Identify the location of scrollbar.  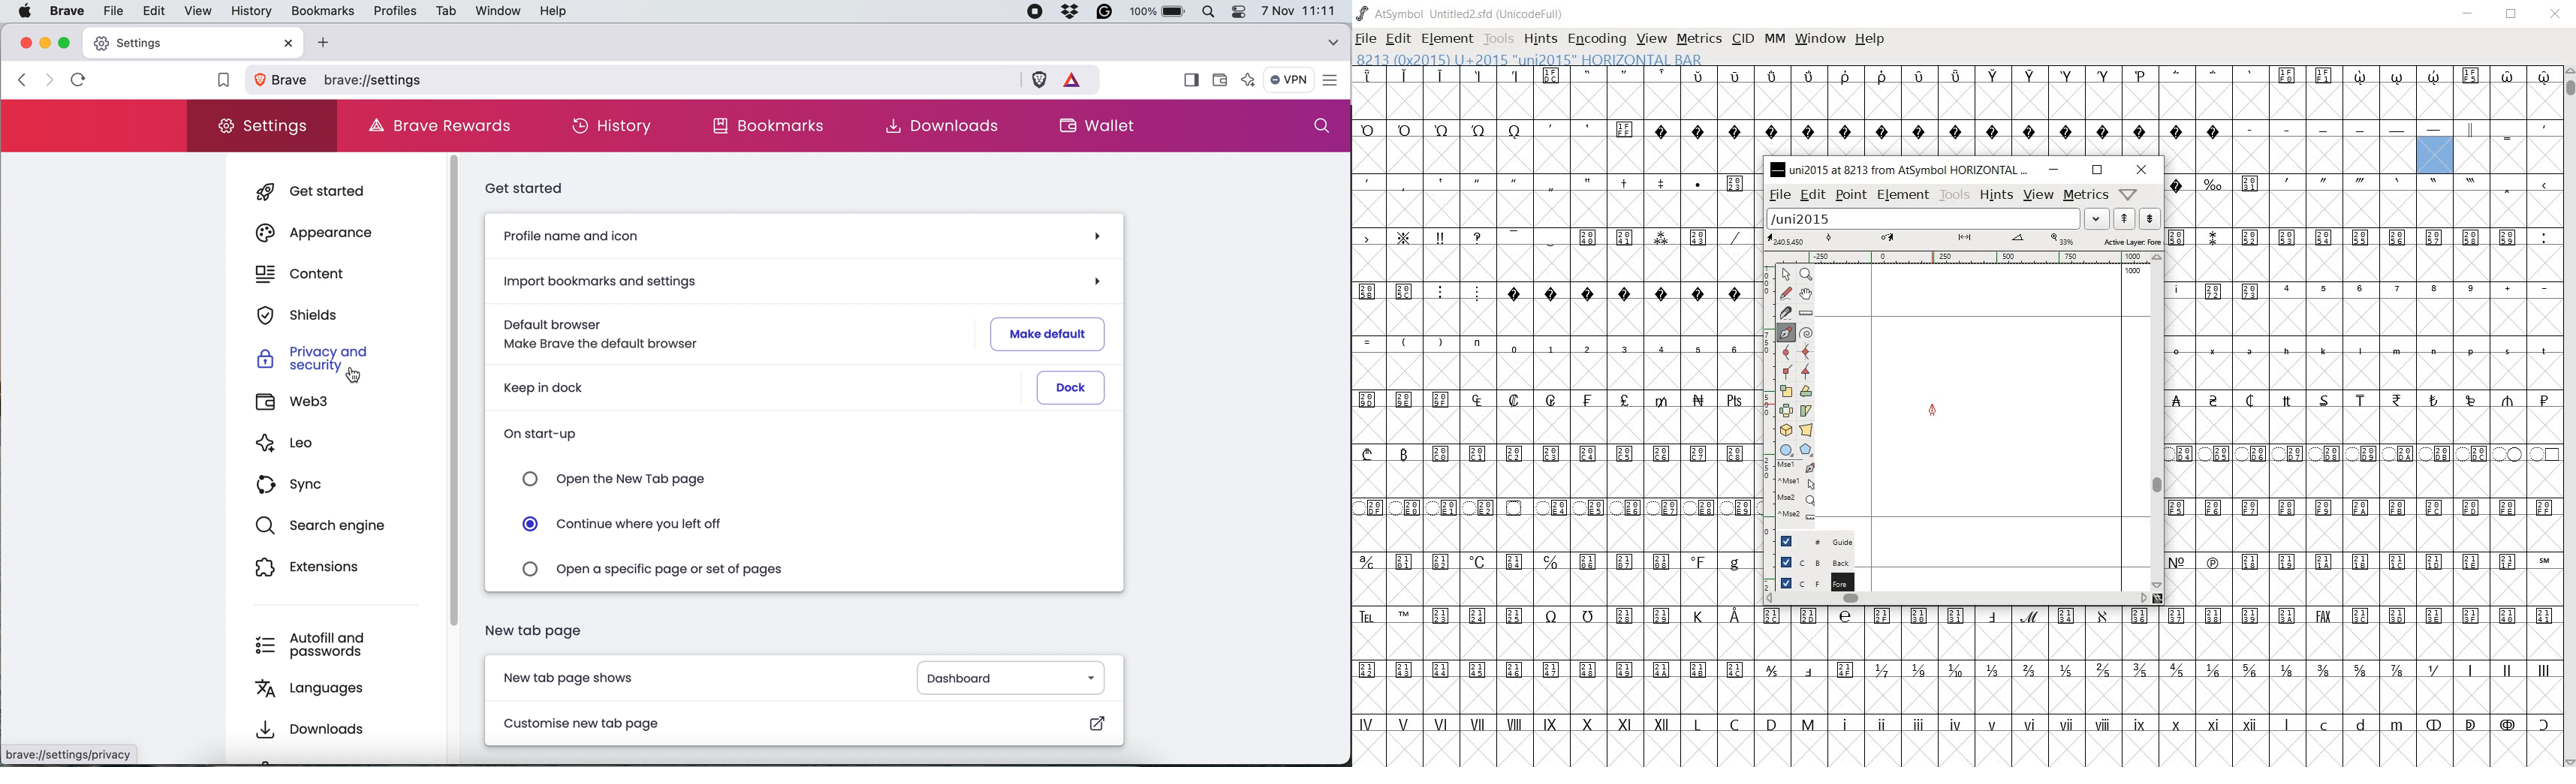
(1956, 600).